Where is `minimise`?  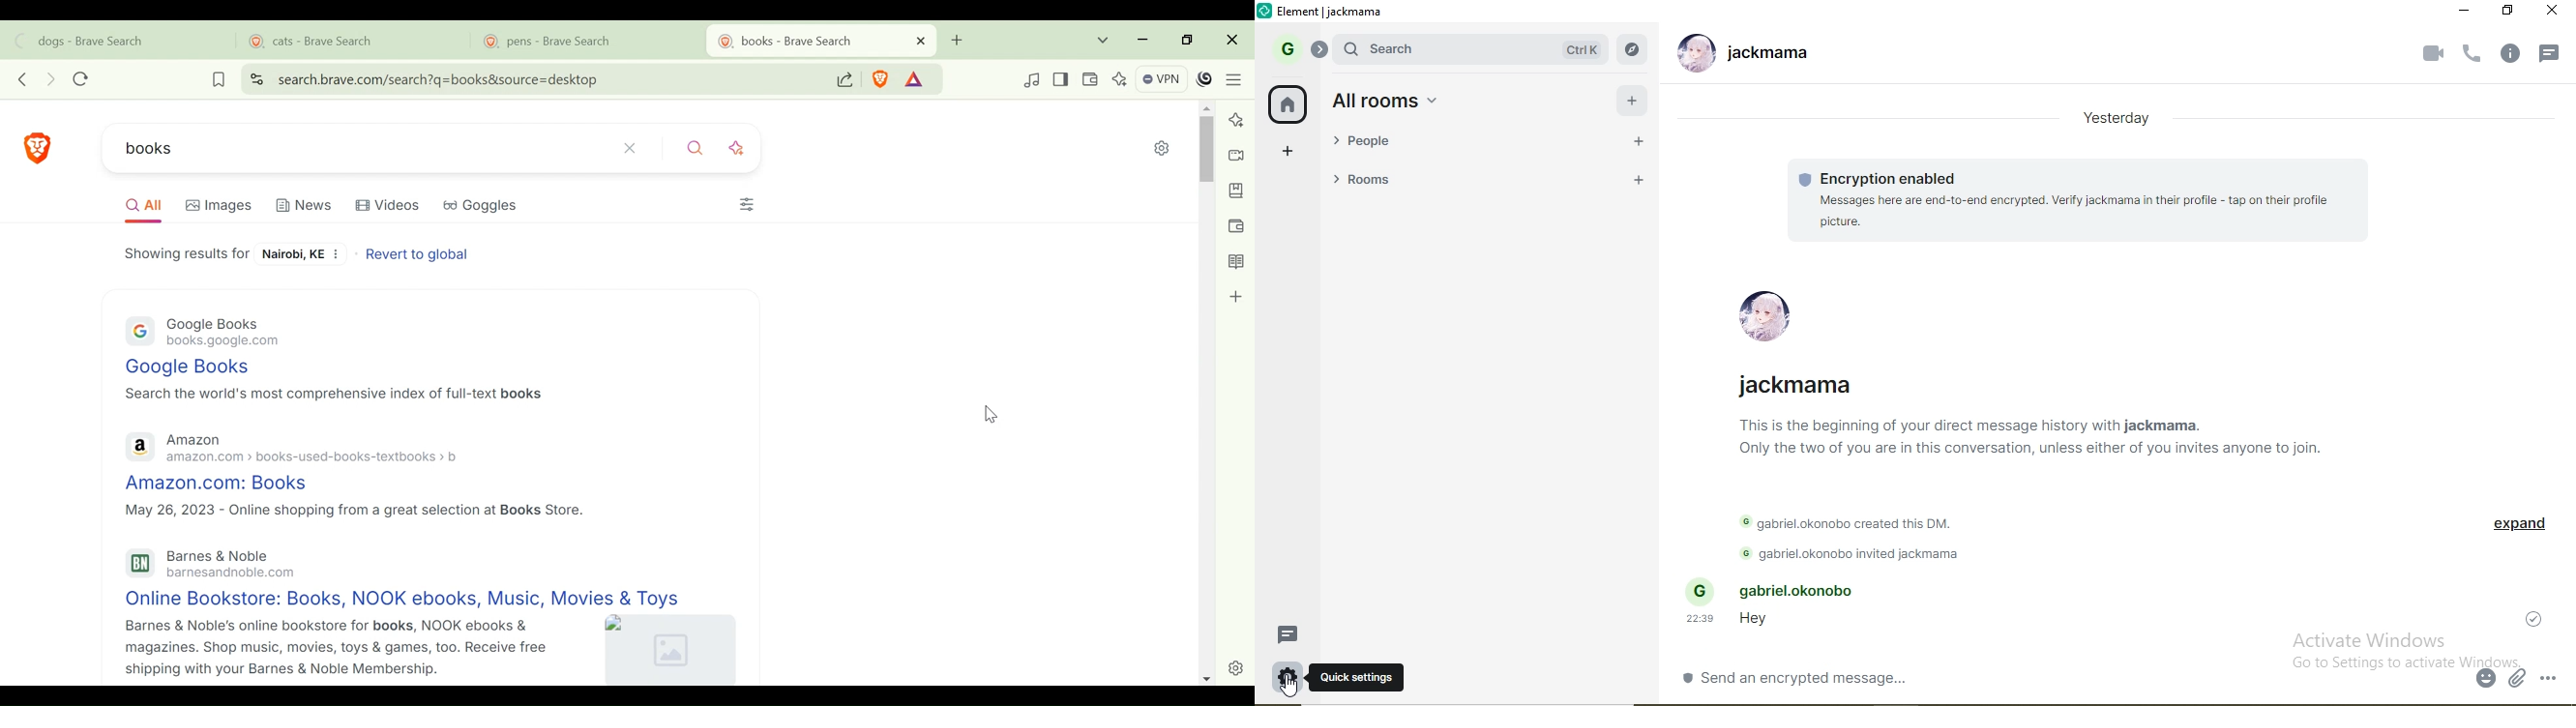
minimise is located at coordinates (2465, 12).